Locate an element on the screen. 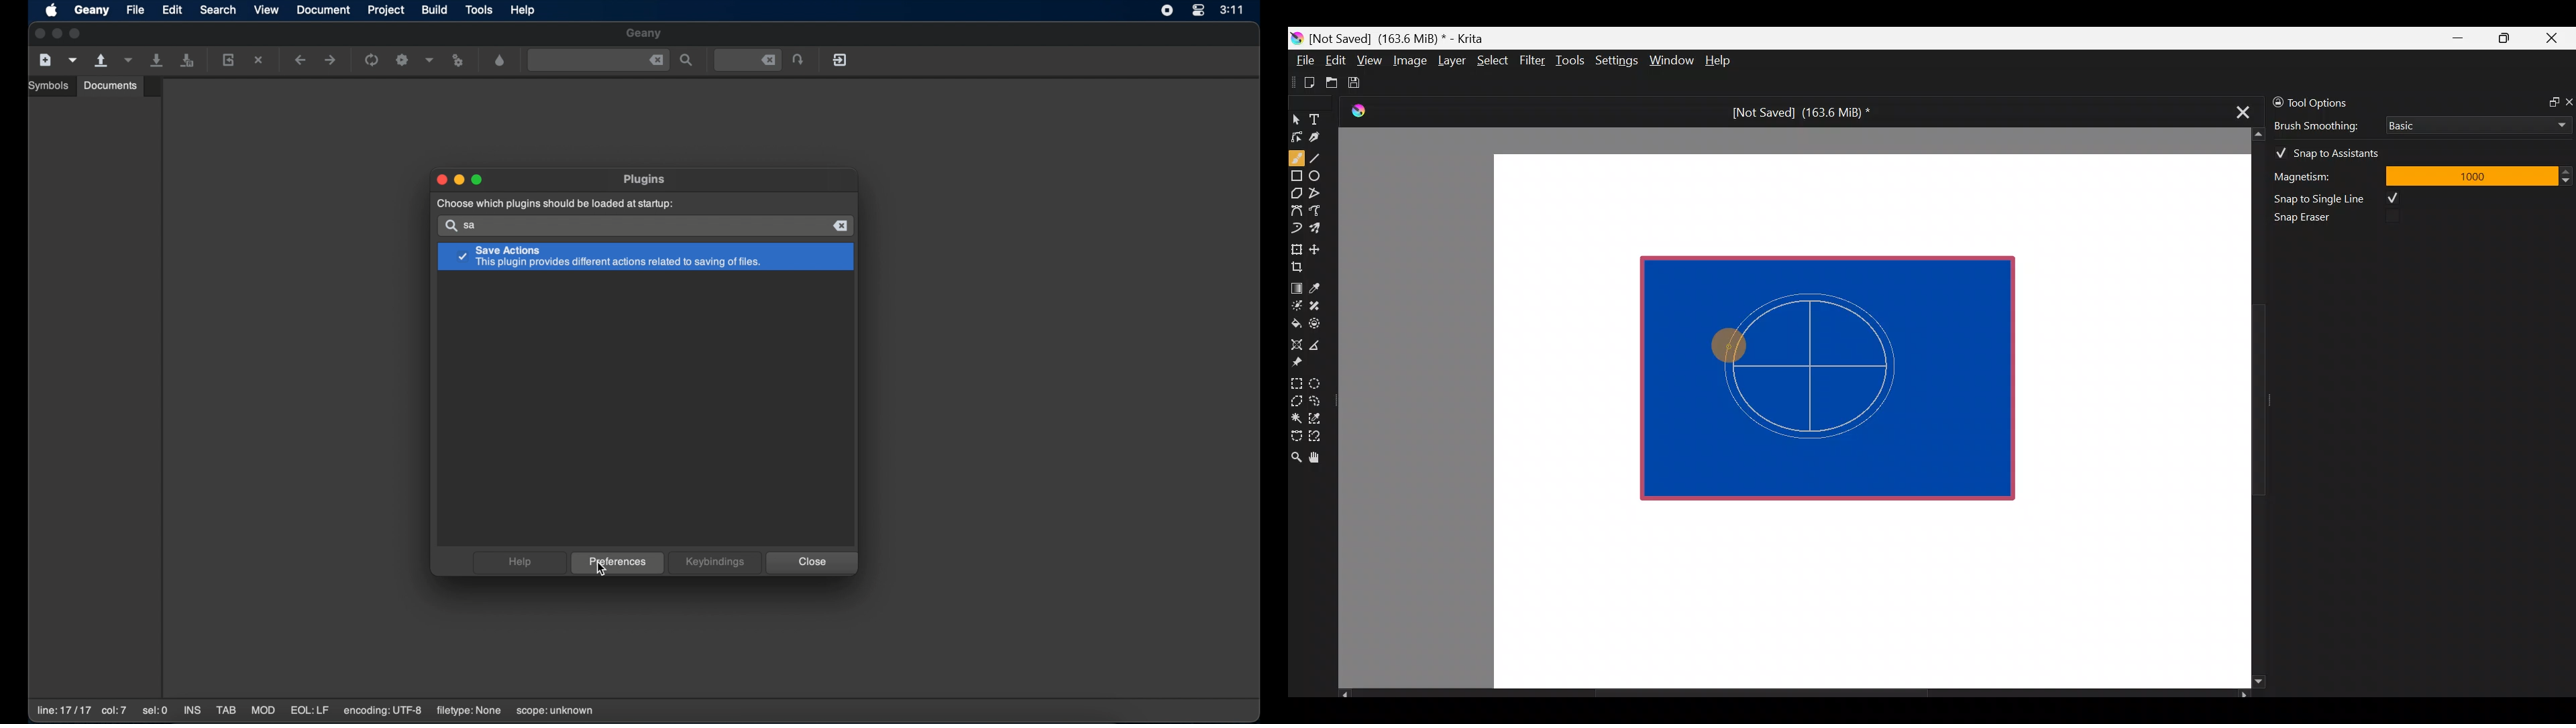 The height and width of the screenshot is (728, 2576). Scroll bar is located at coordinates (2249, 408).